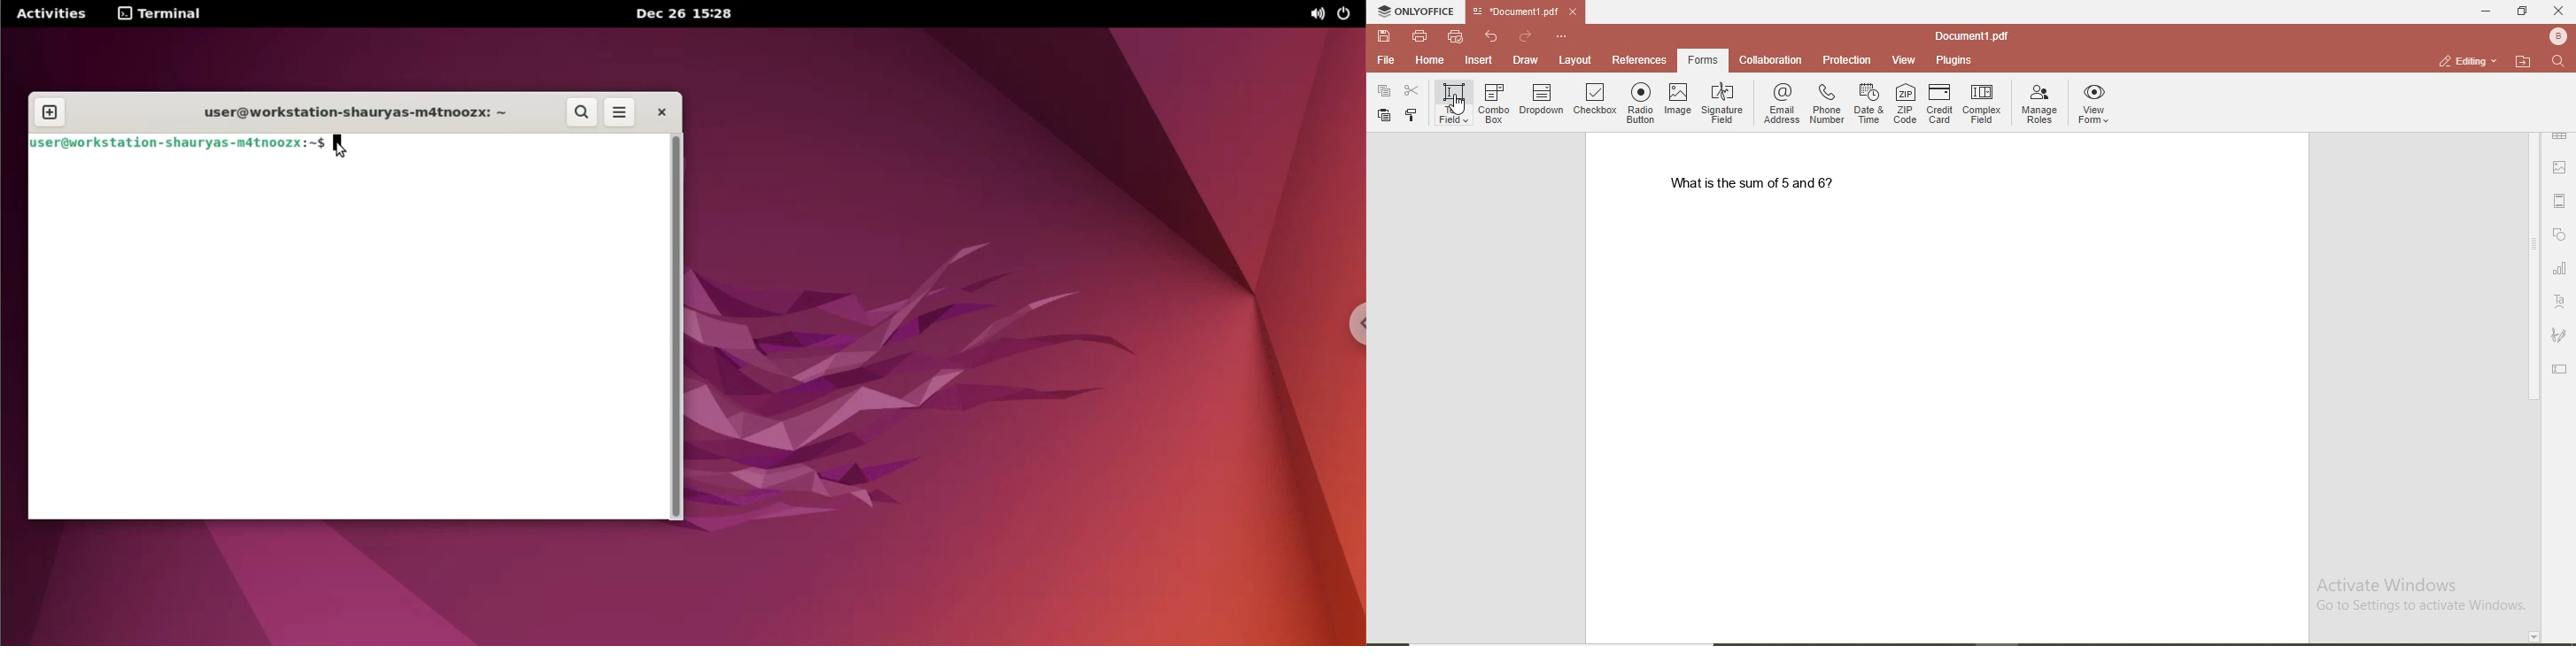 This screenshot has width=2576, height=672. I want to click on signature, so click(2561, 337).